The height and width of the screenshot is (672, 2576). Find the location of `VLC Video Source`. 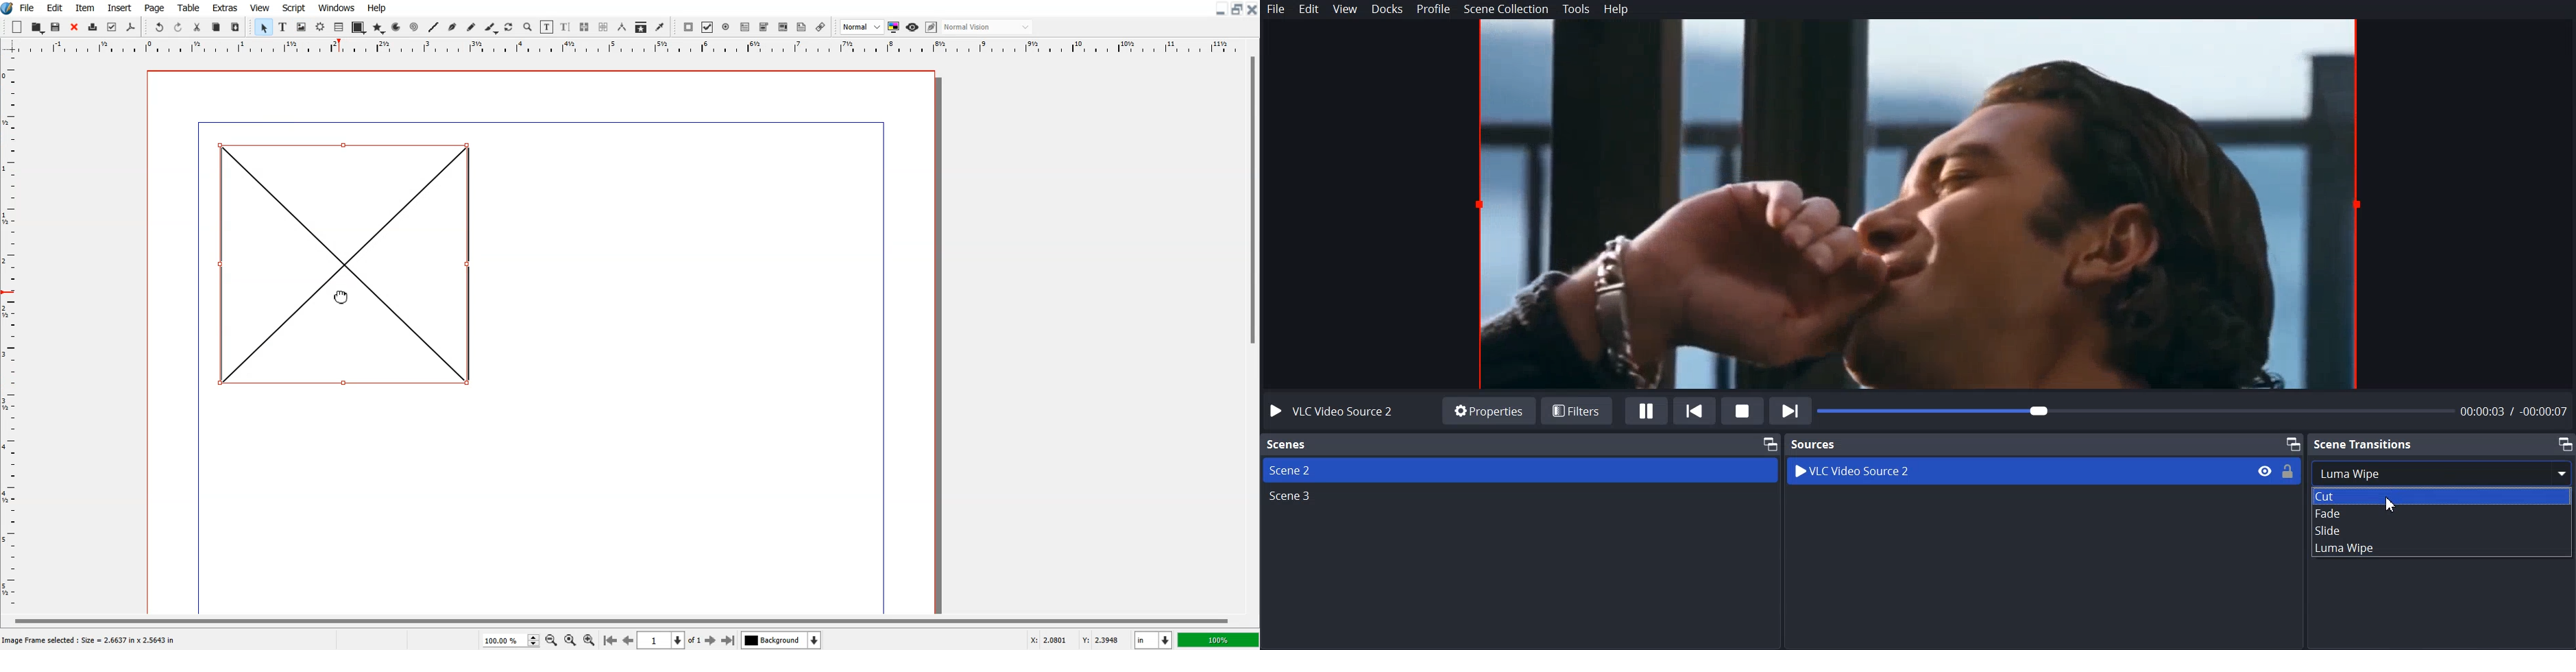

VLC Video Source is located at coordinates (1337, 411).